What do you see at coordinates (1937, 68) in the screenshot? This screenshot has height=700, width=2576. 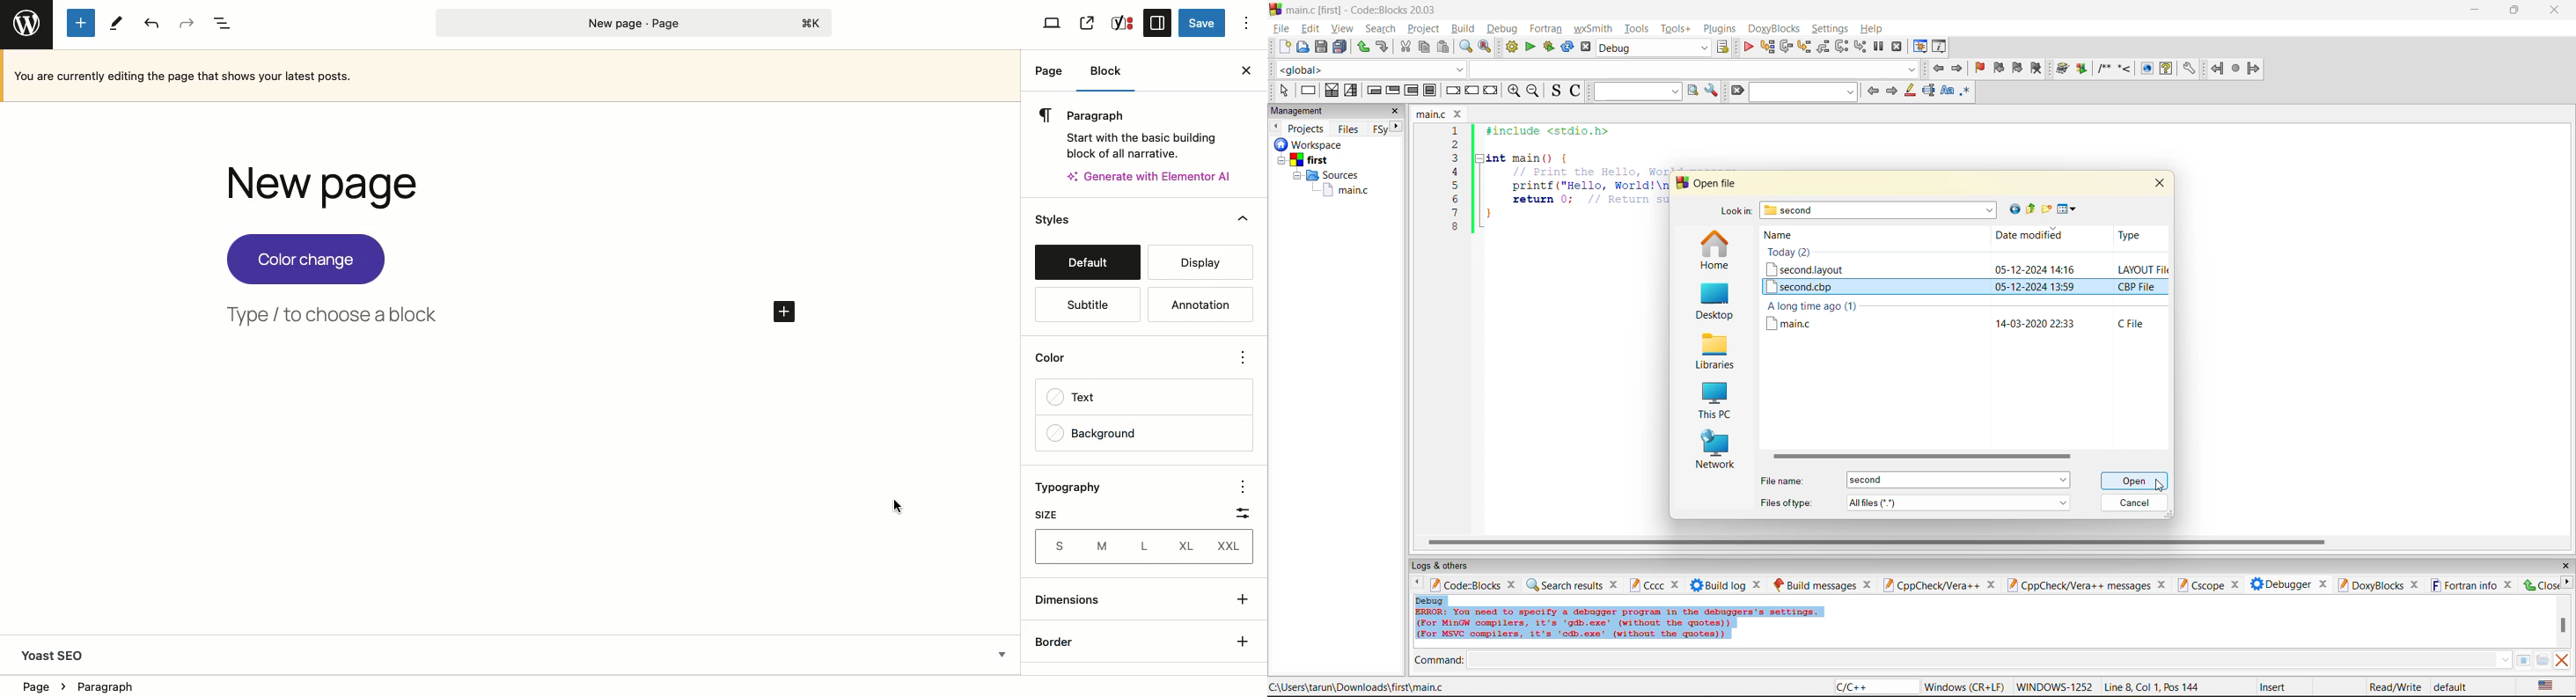 I see `jump back` at bounding box center [1937, 68].